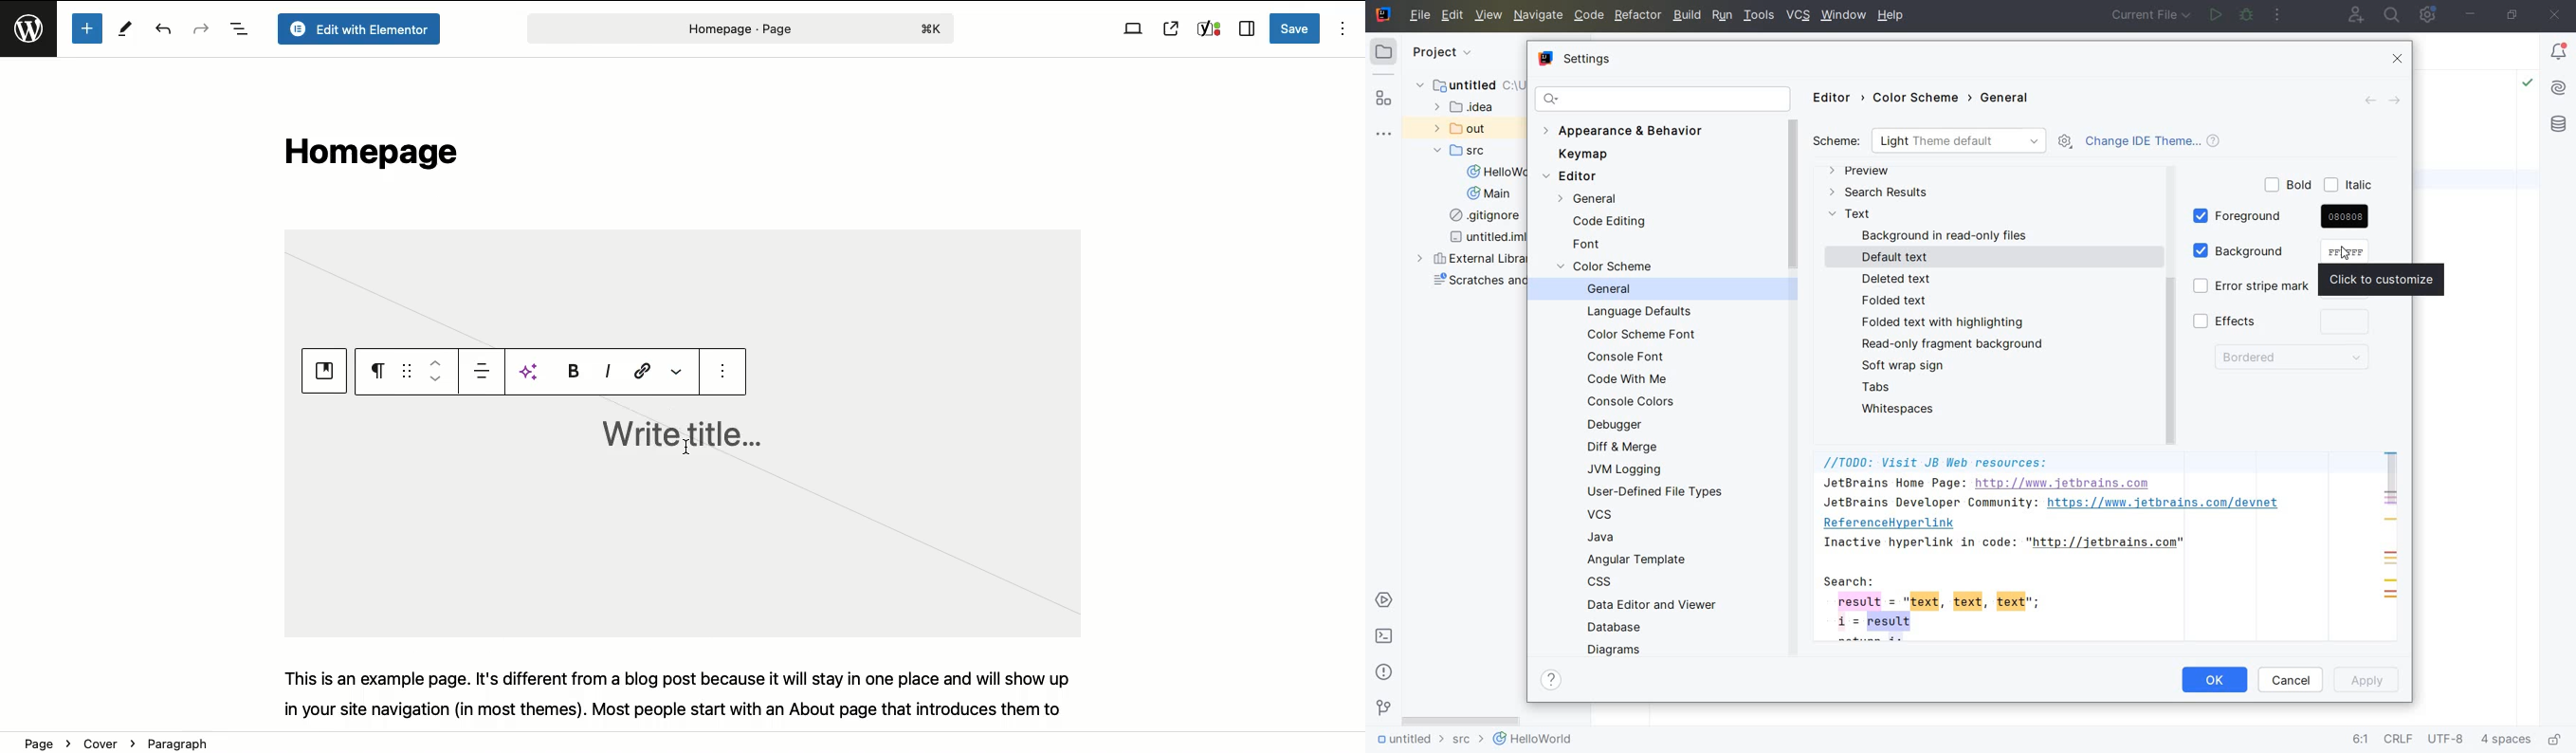 Image resolution: width=2576 pixels, height=756 pixels. Describe the element at coordinates (2473, 15) in the screenshot. I see `minimize` at that location.